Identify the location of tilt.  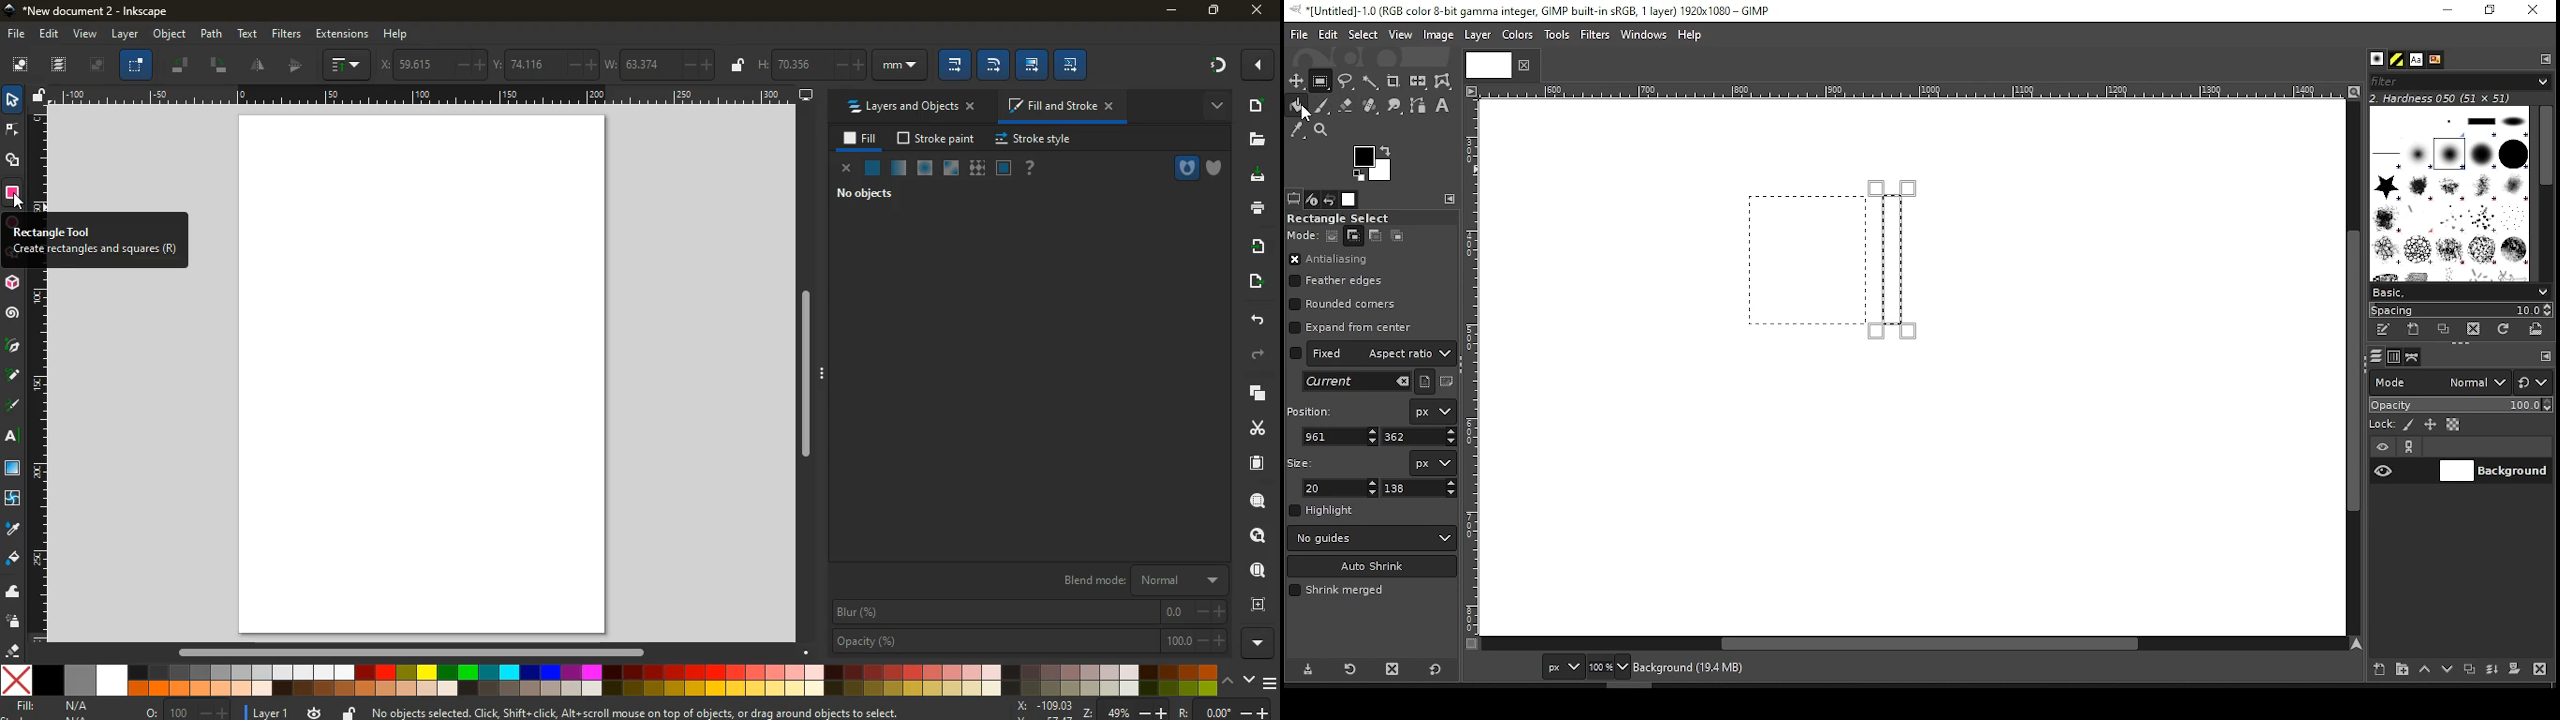
(181, 66).